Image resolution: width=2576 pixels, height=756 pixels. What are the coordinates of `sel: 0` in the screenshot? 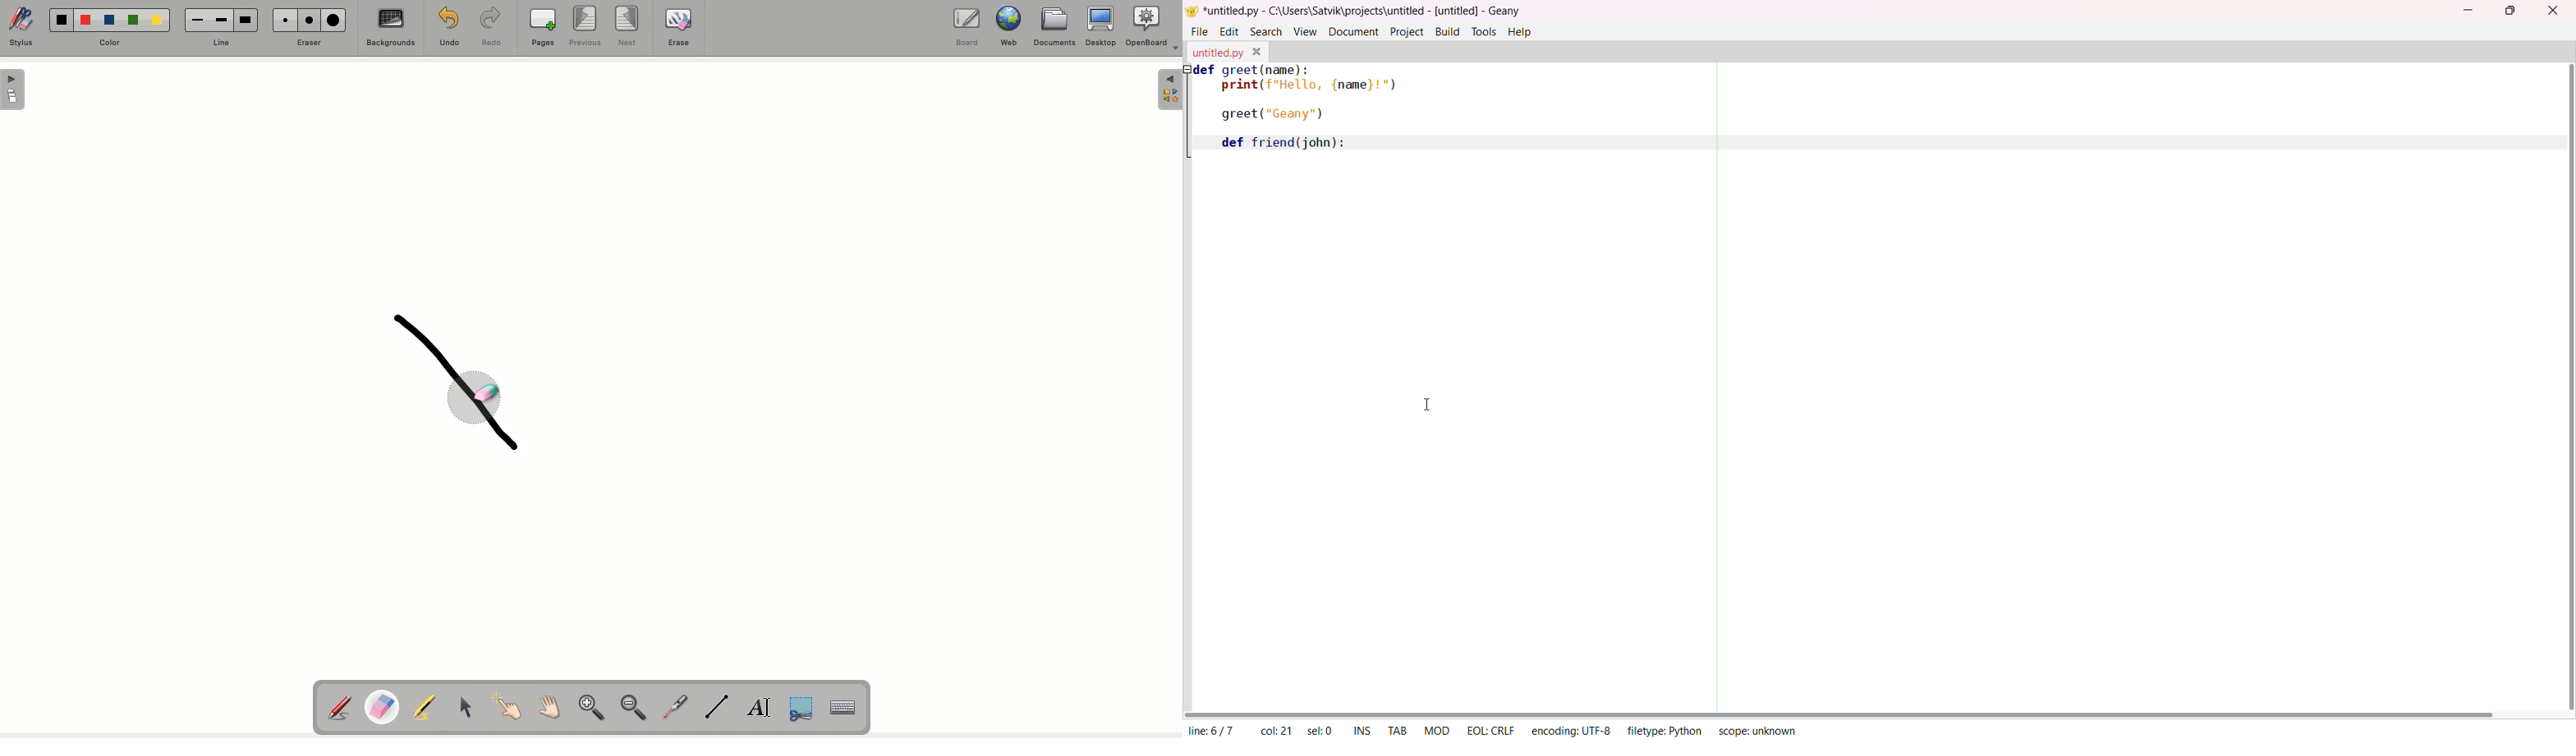 It's located at (1322, 730).